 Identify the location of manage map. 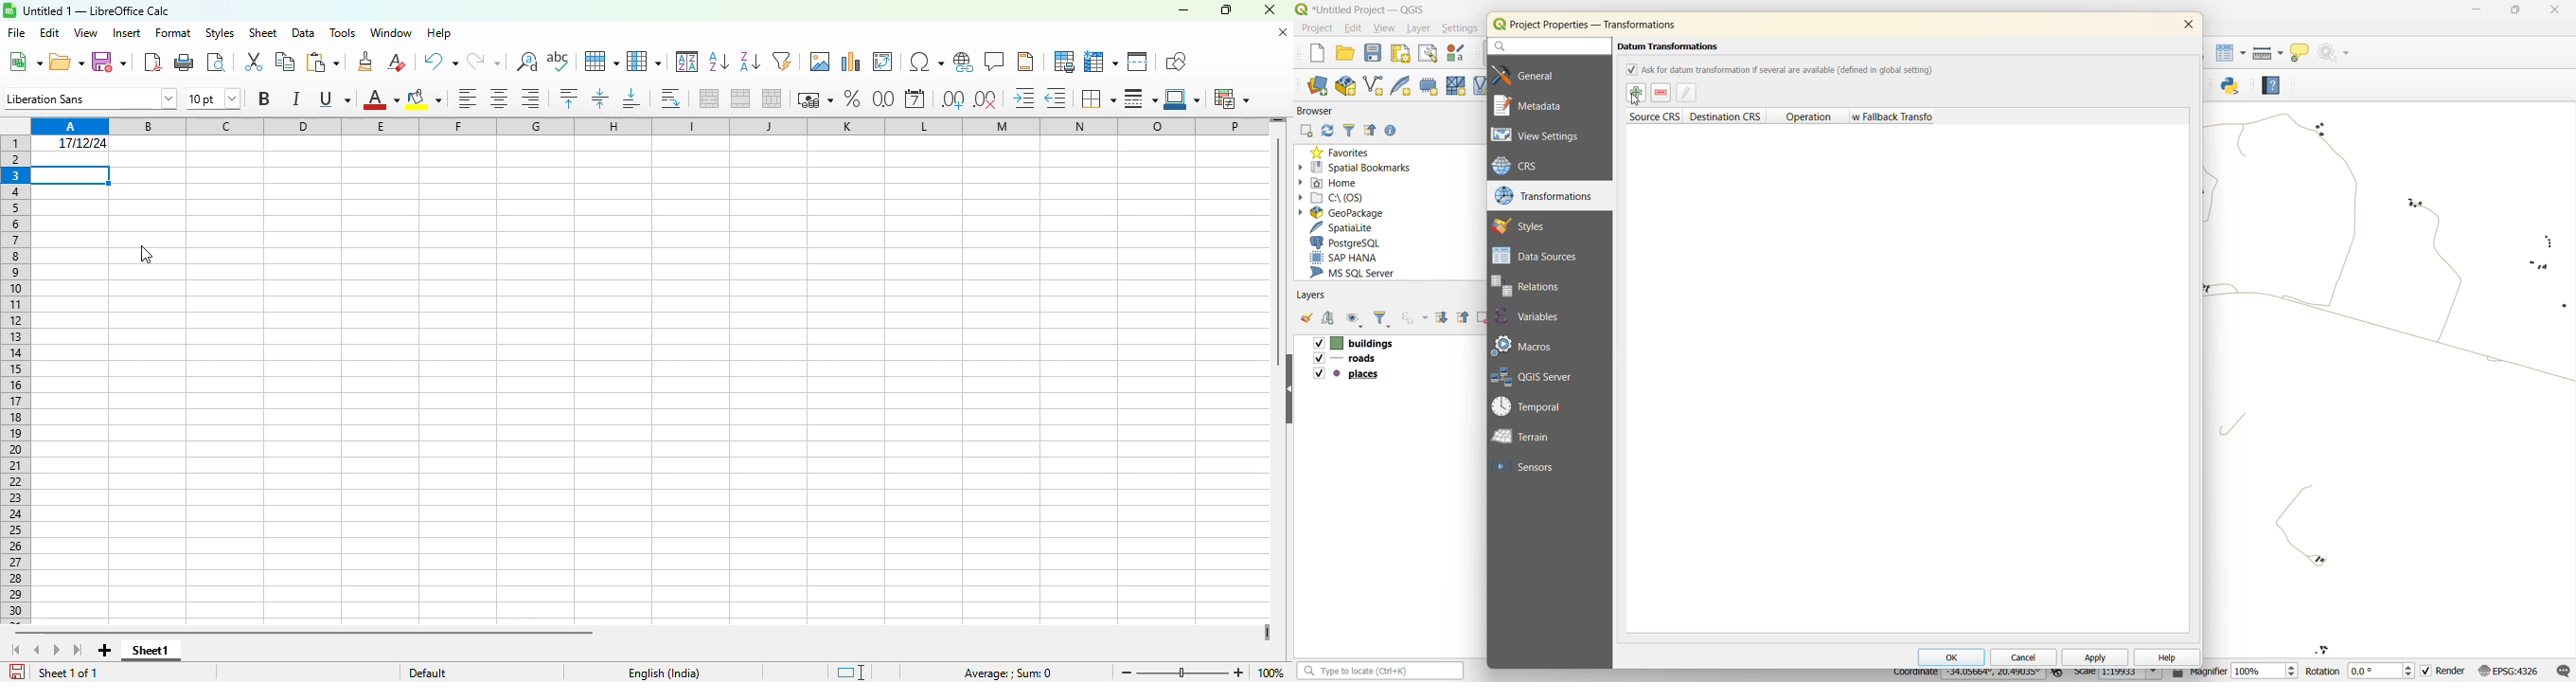
(1354, 320).